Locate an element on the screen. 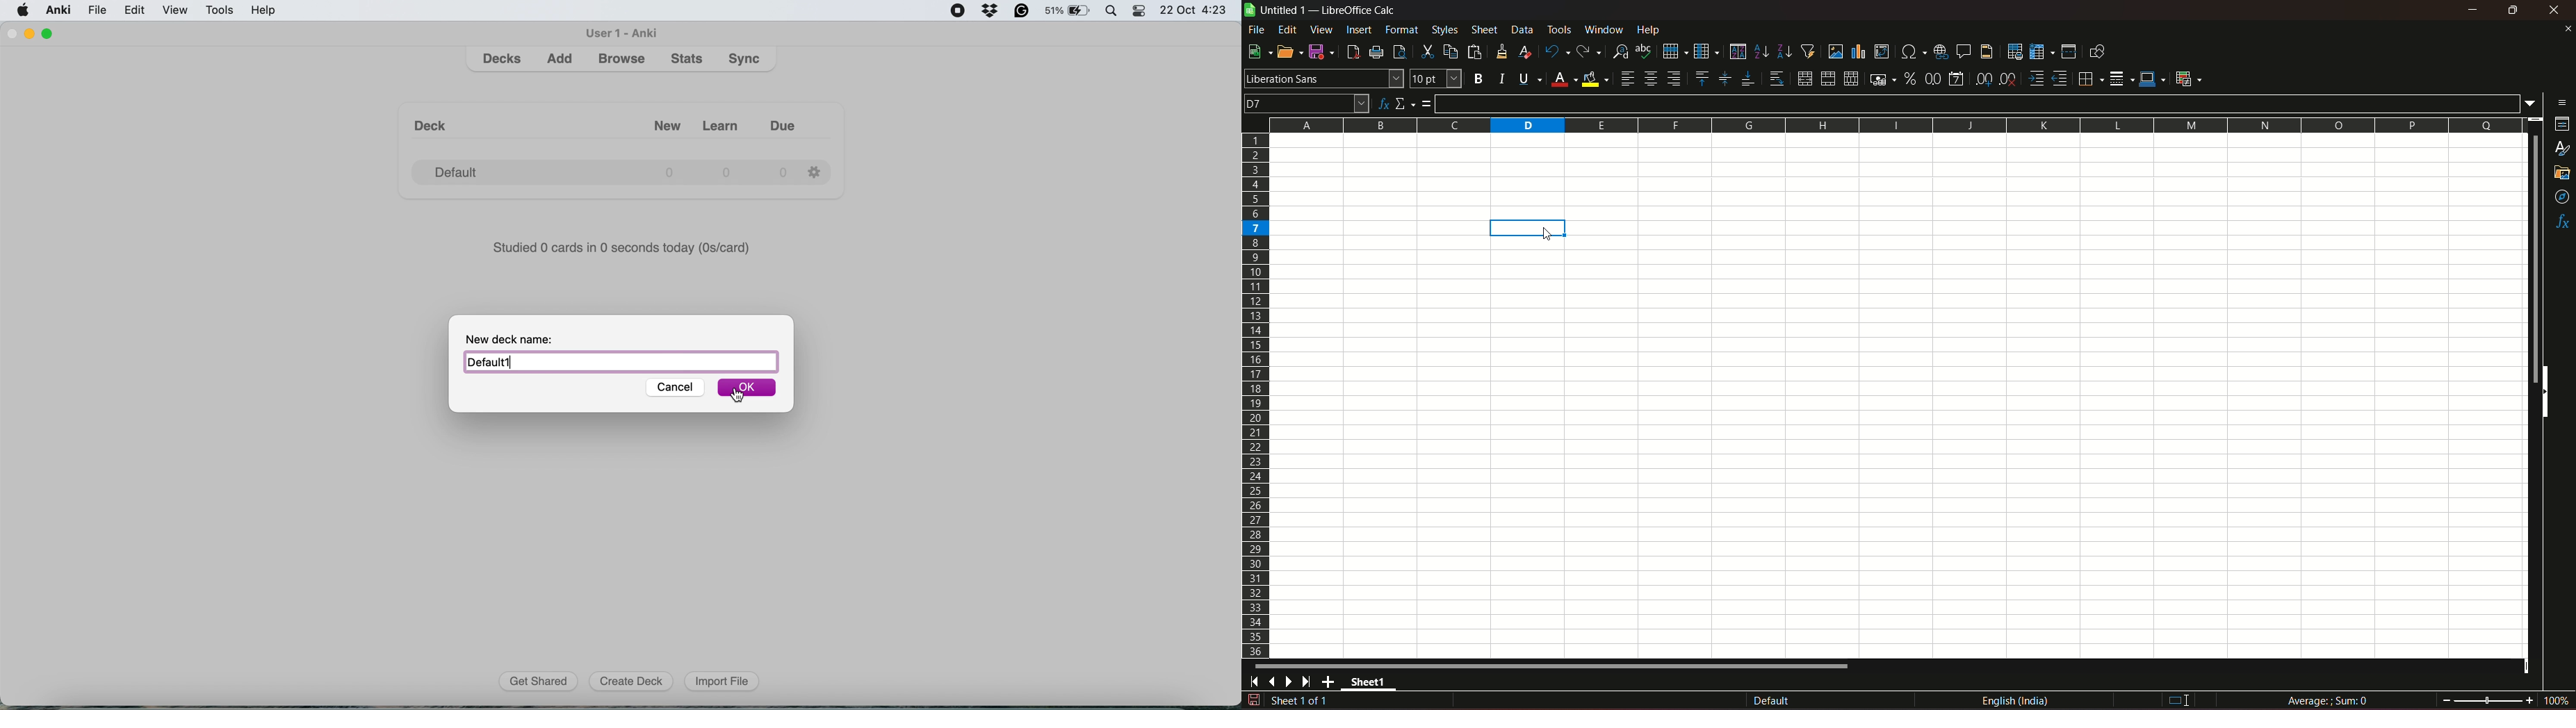 This screenshot has height=728, width=2576. border styles is located at coordinates (2120, 79).